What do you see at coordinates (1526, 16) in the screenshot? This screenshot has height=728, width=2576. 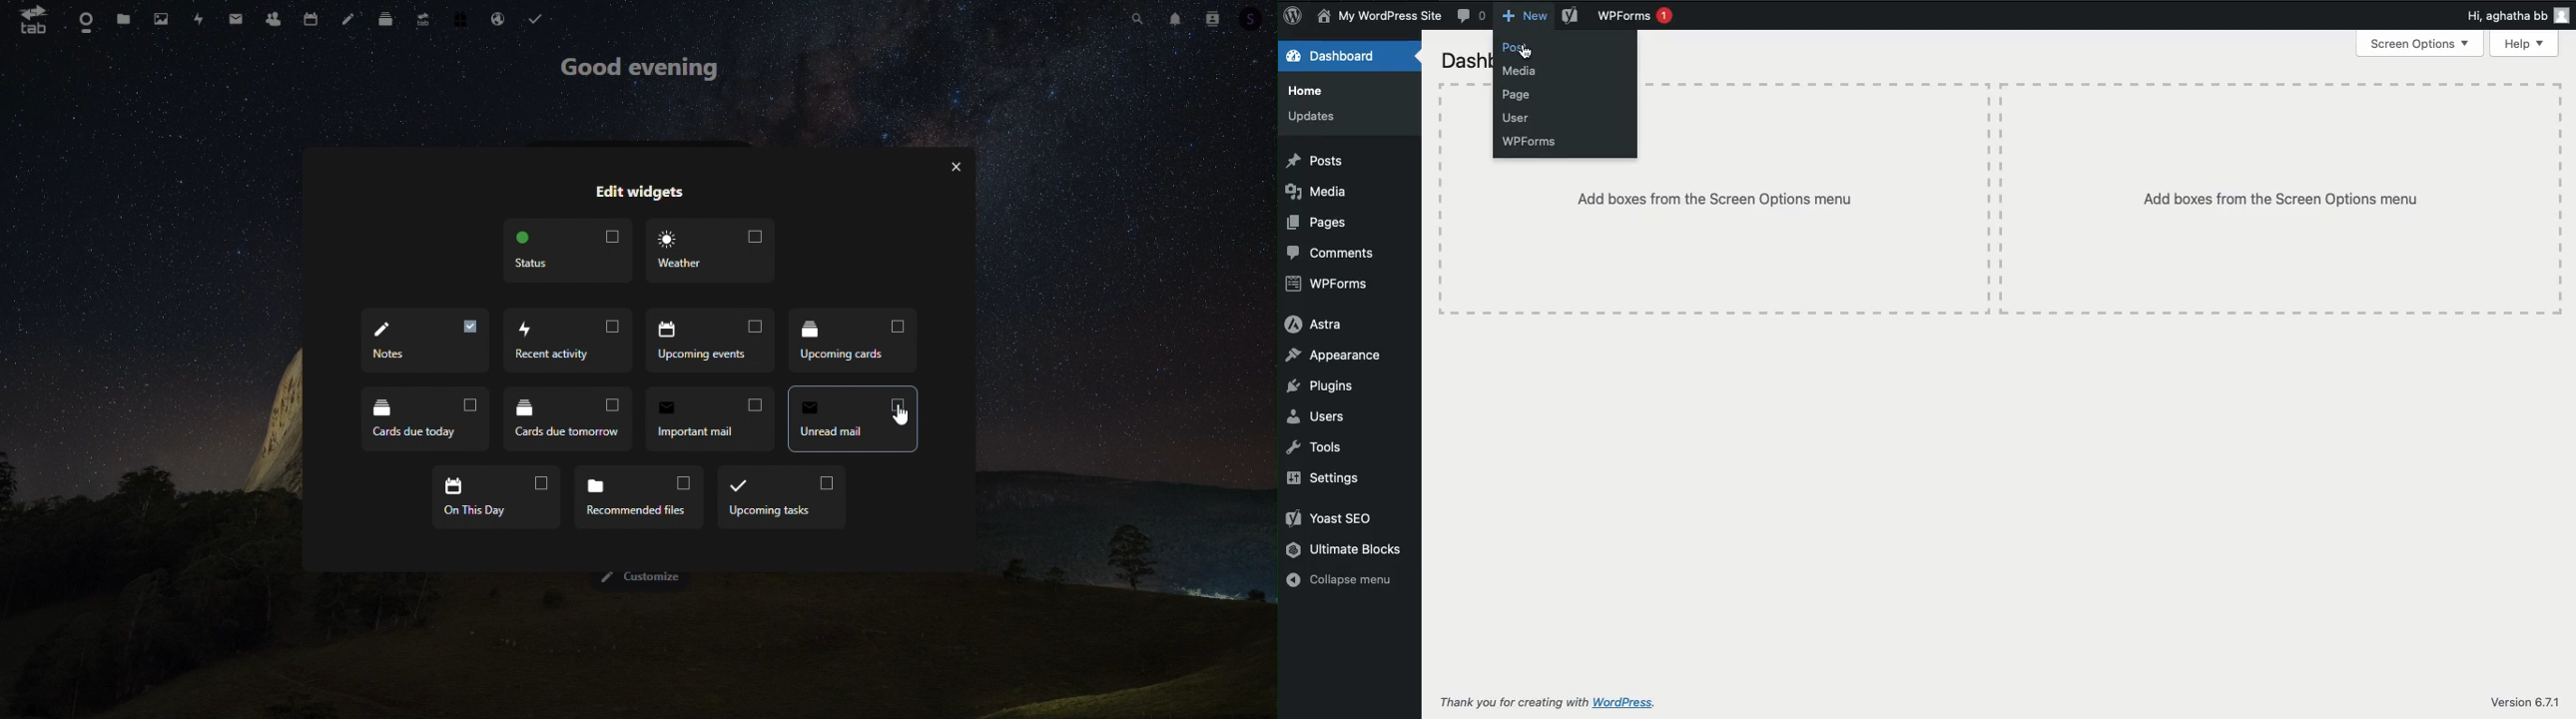 I see `New` at bounding box center [1526, 16].